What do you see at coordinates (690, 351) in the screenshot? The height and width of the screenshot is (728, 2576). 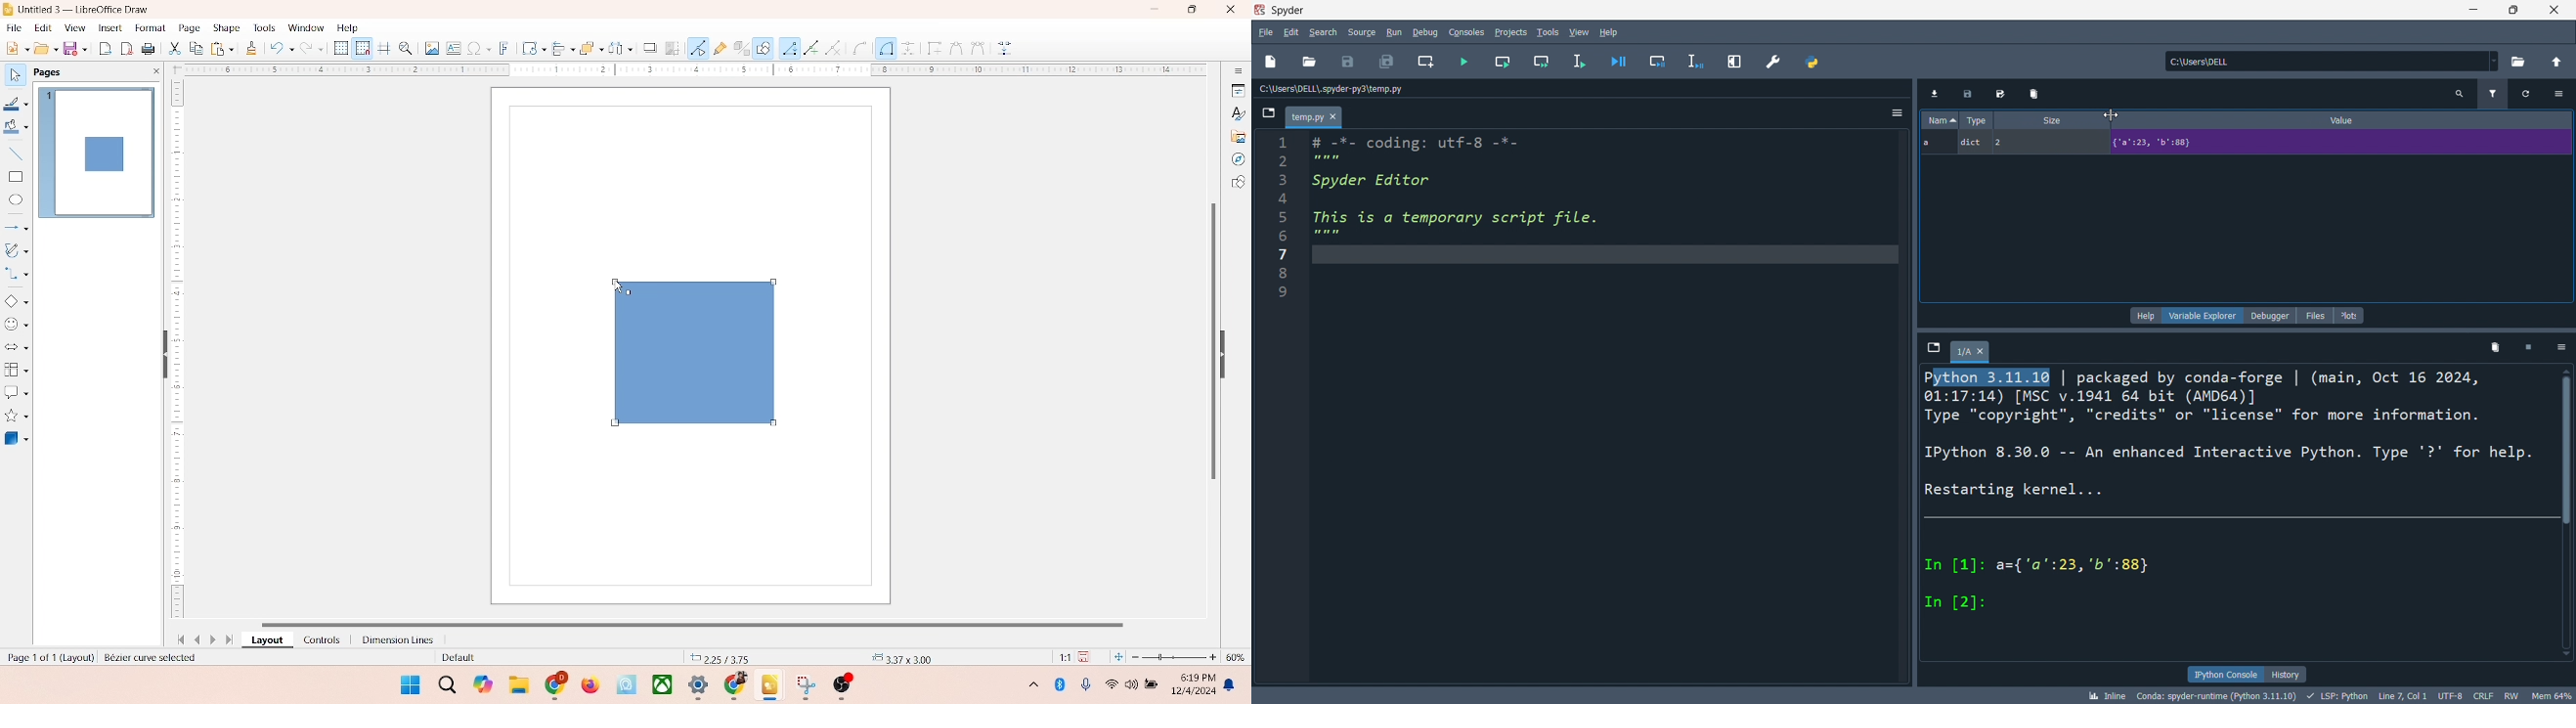 I see `shapes` at bounding box center [690, 351].